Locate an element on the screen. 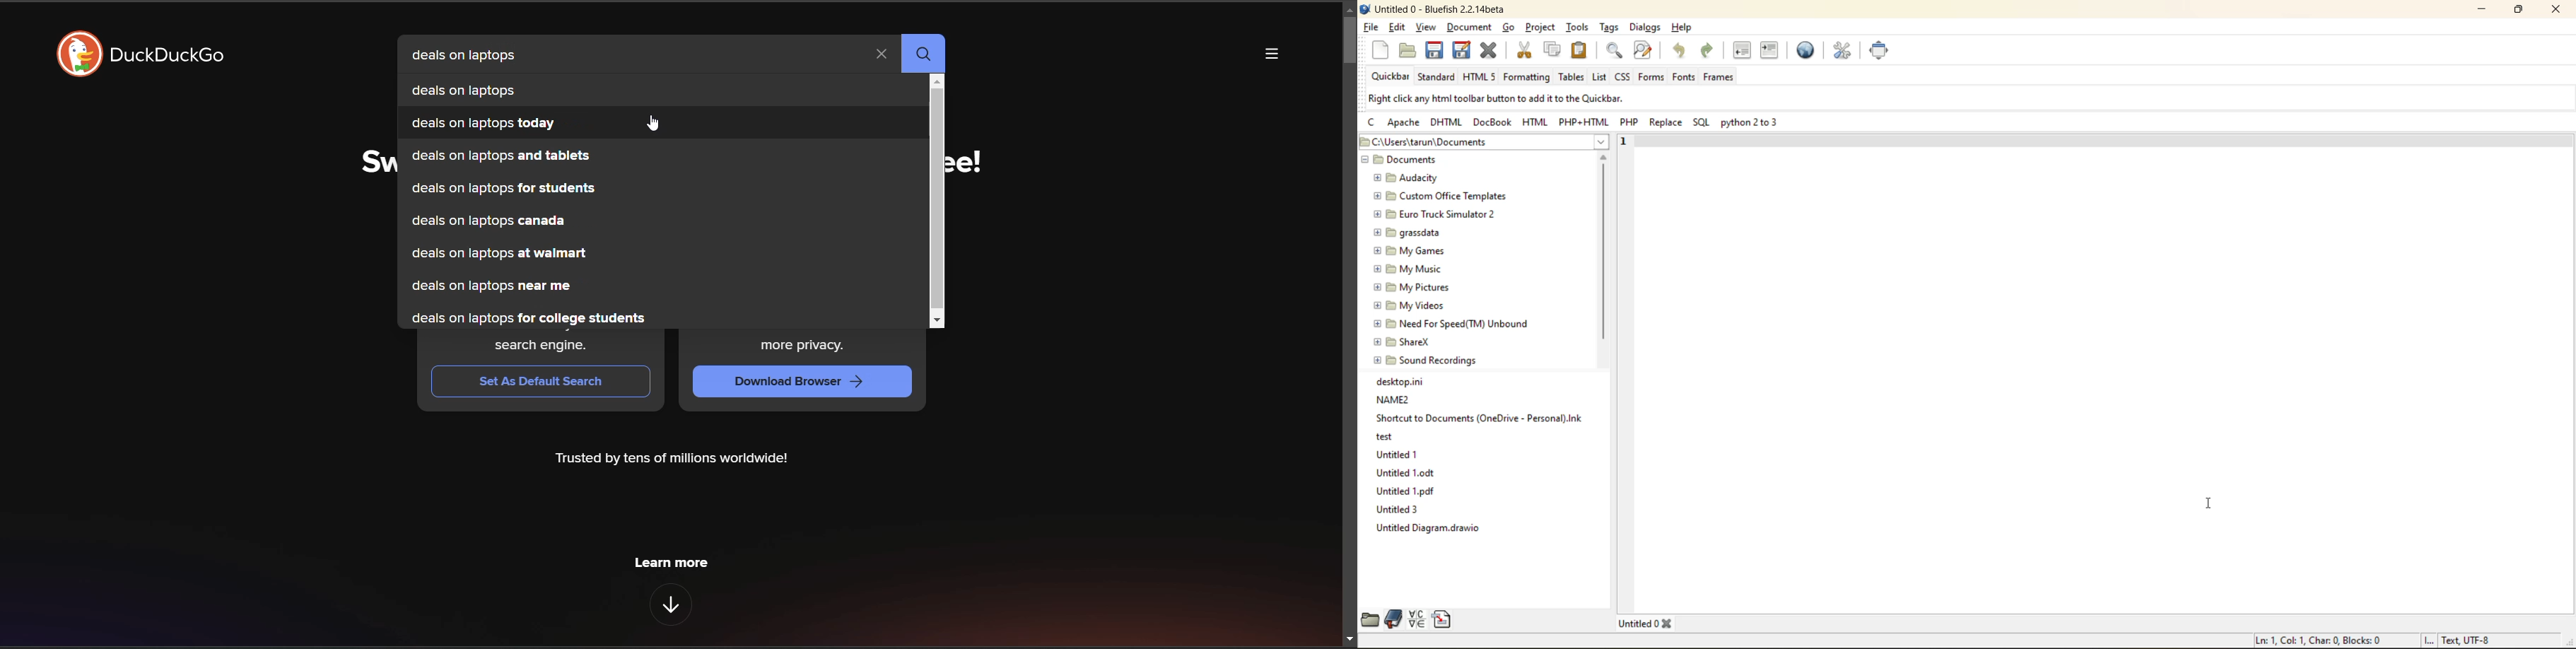  clear search term is located at coordinates (883, 56).